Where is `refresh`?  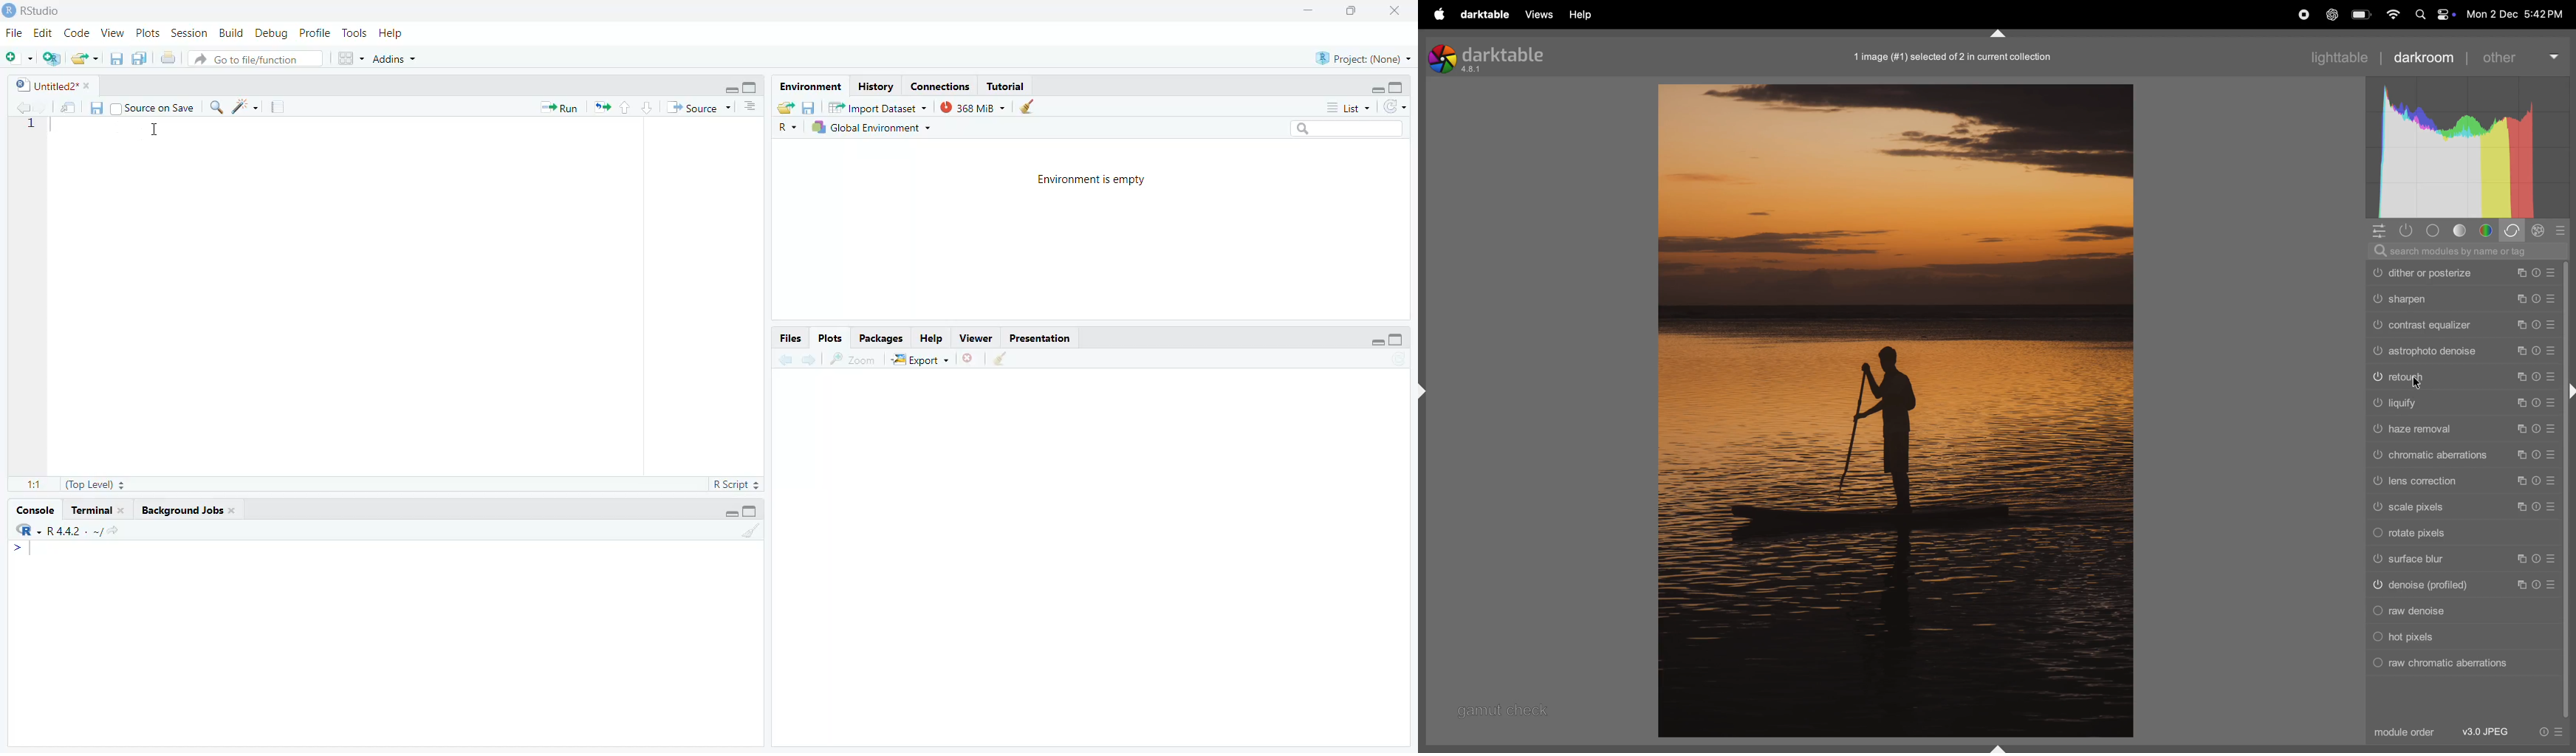
refresh is located at coordinates (1394, 107).